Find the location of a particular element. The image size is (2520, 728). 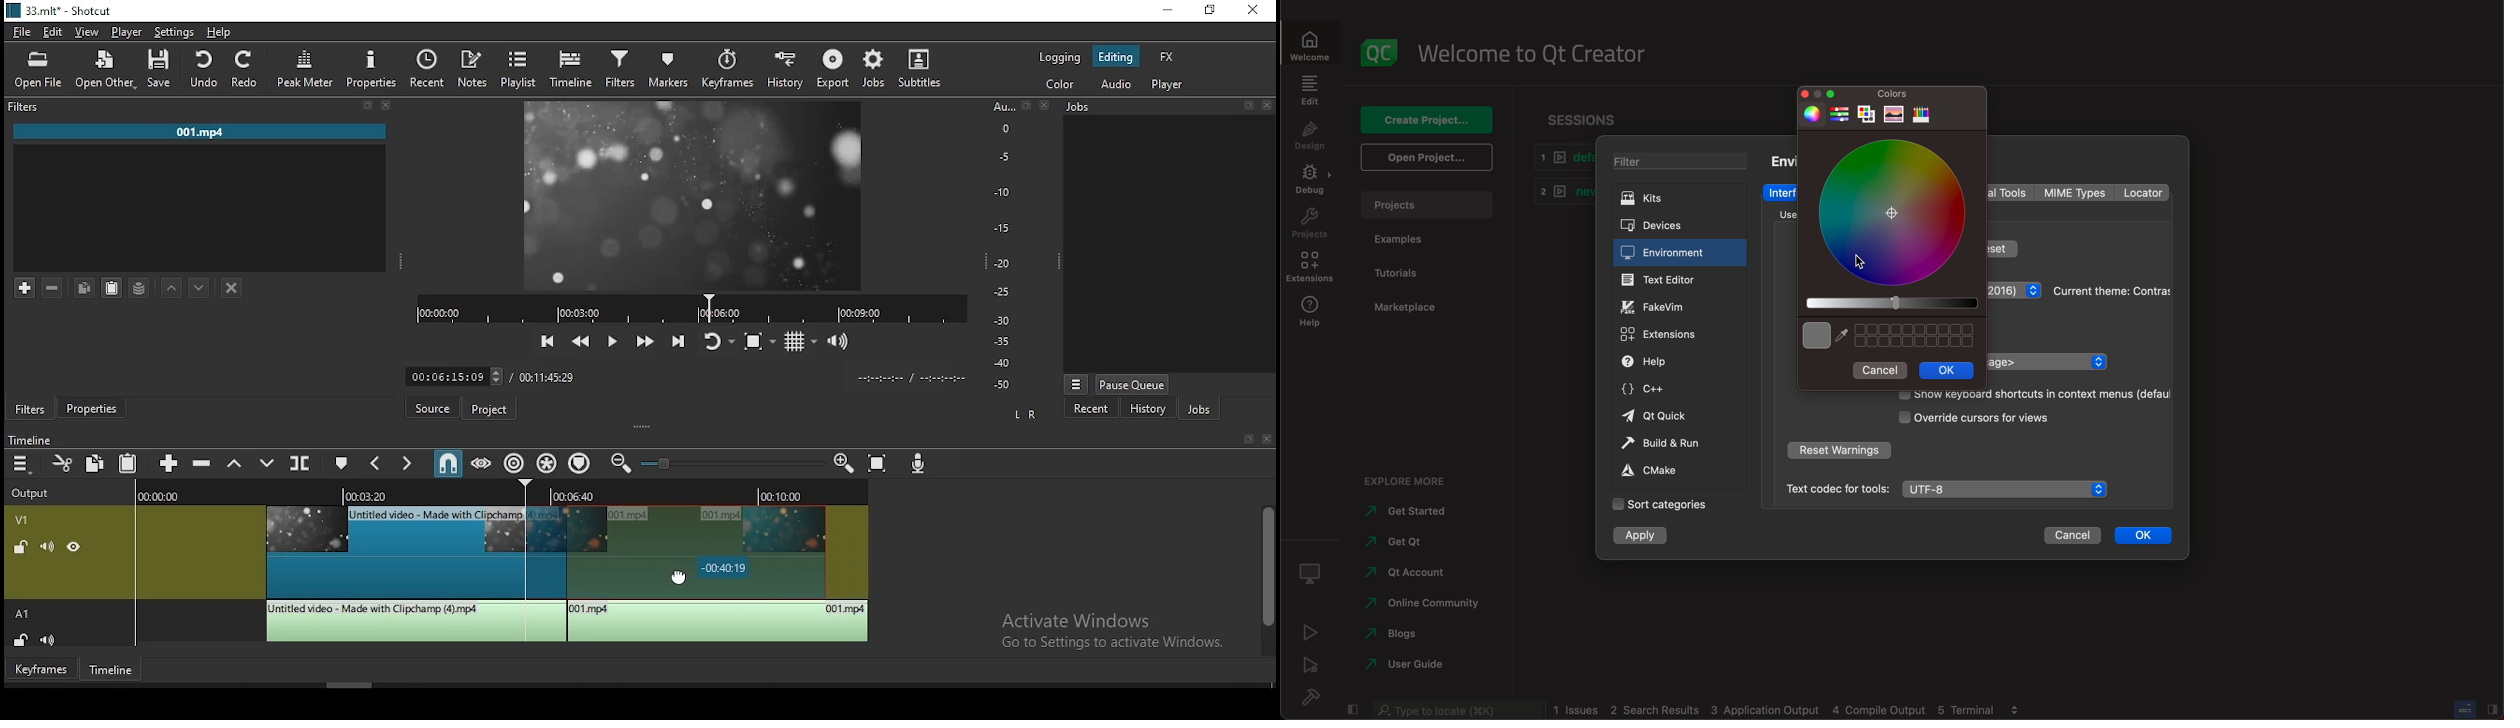

help is located at coordinates (220, 32).